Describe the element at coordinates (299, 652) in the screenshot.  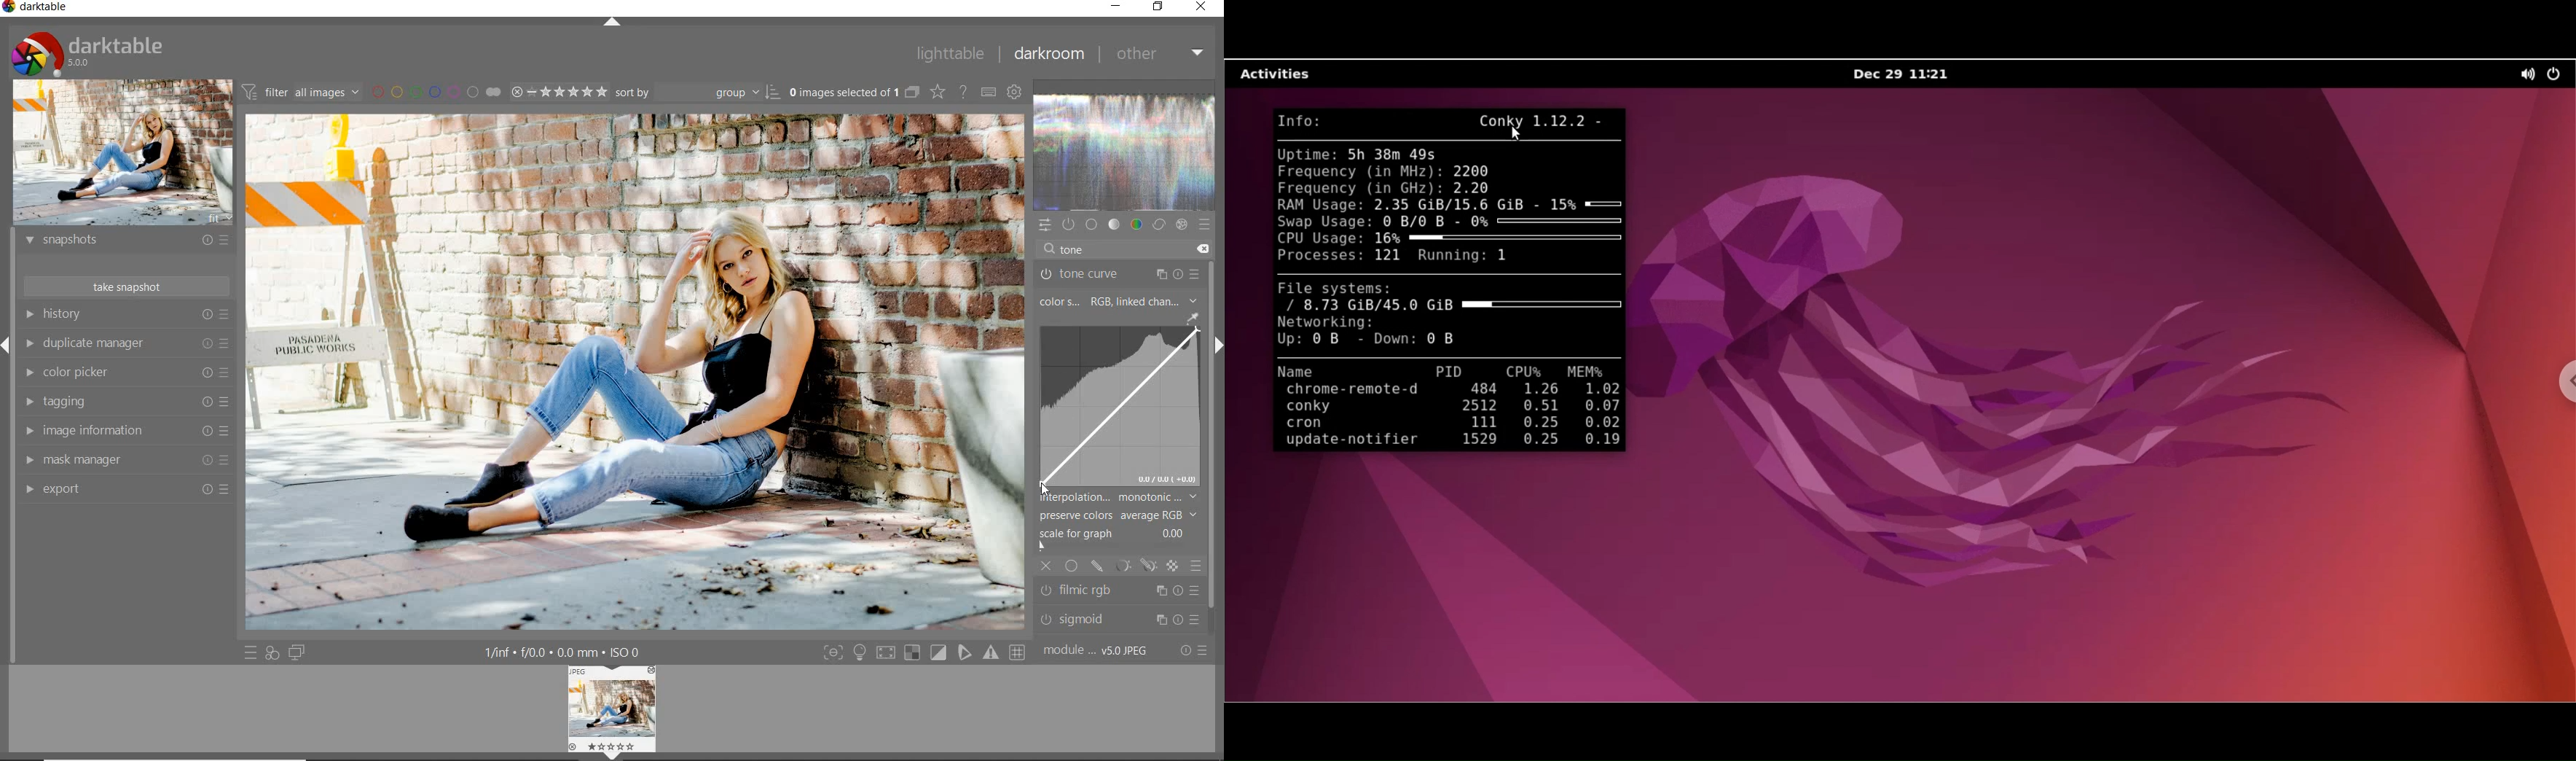
I see `display a second darkroom image below` at that location.